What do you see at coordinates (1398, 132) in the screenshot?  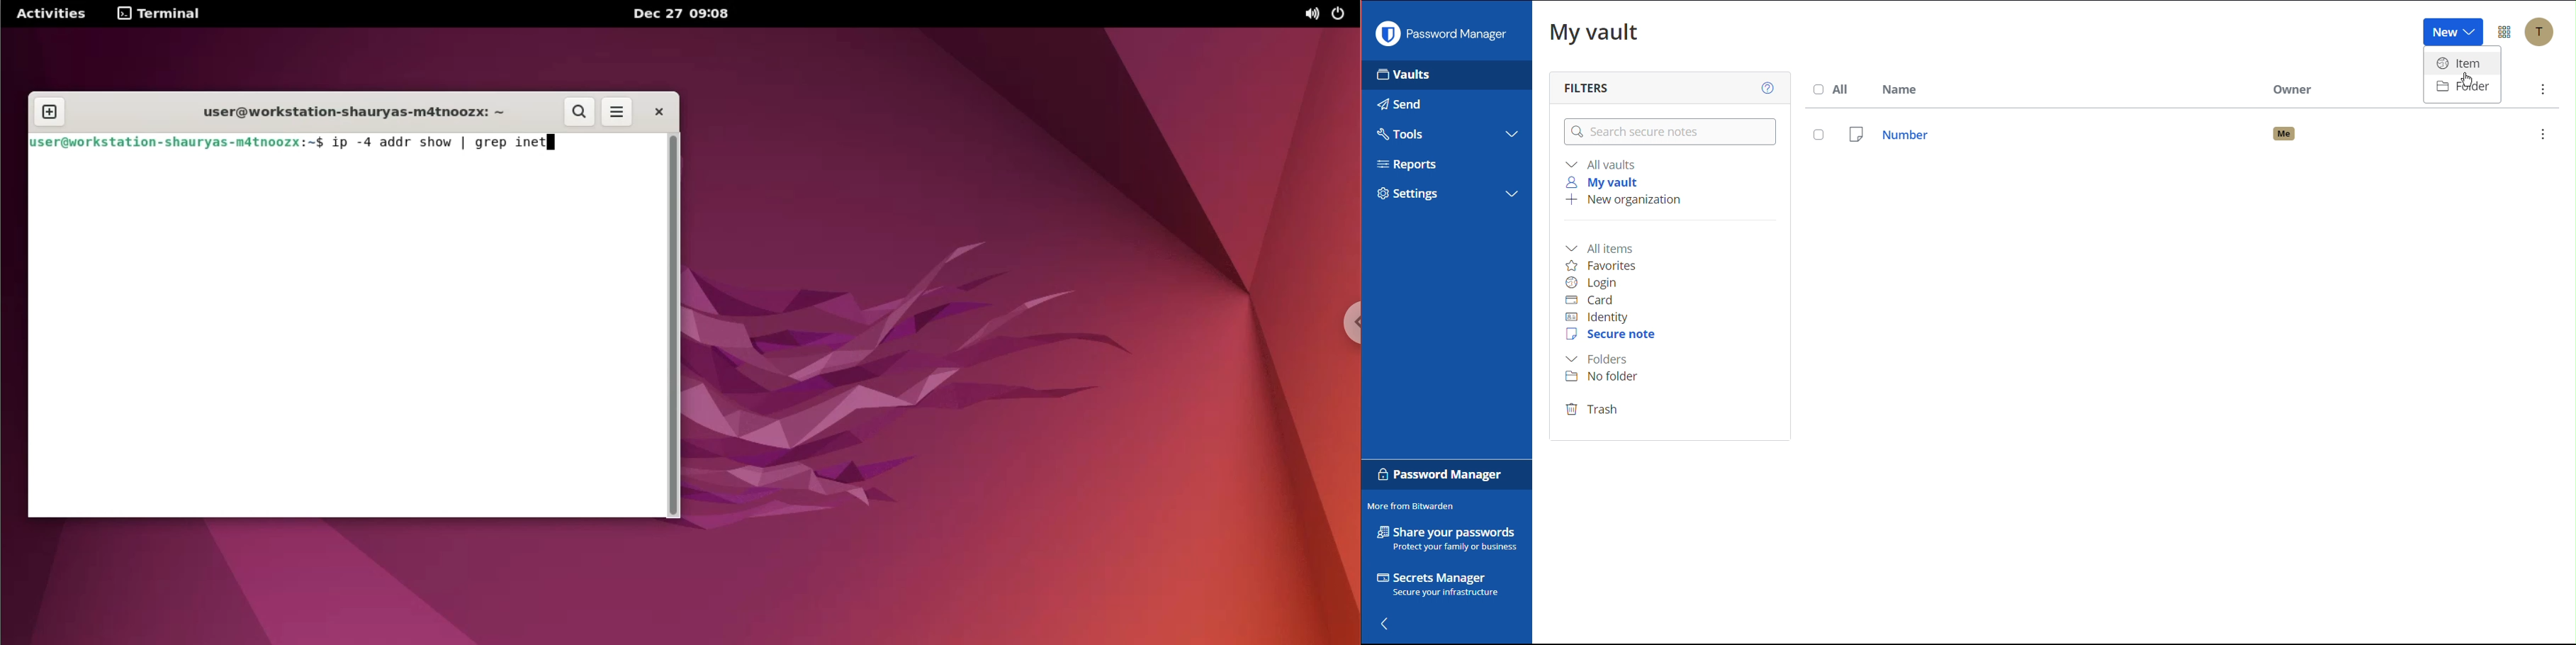 I see `Tools` at bounding box center [1398, 132].